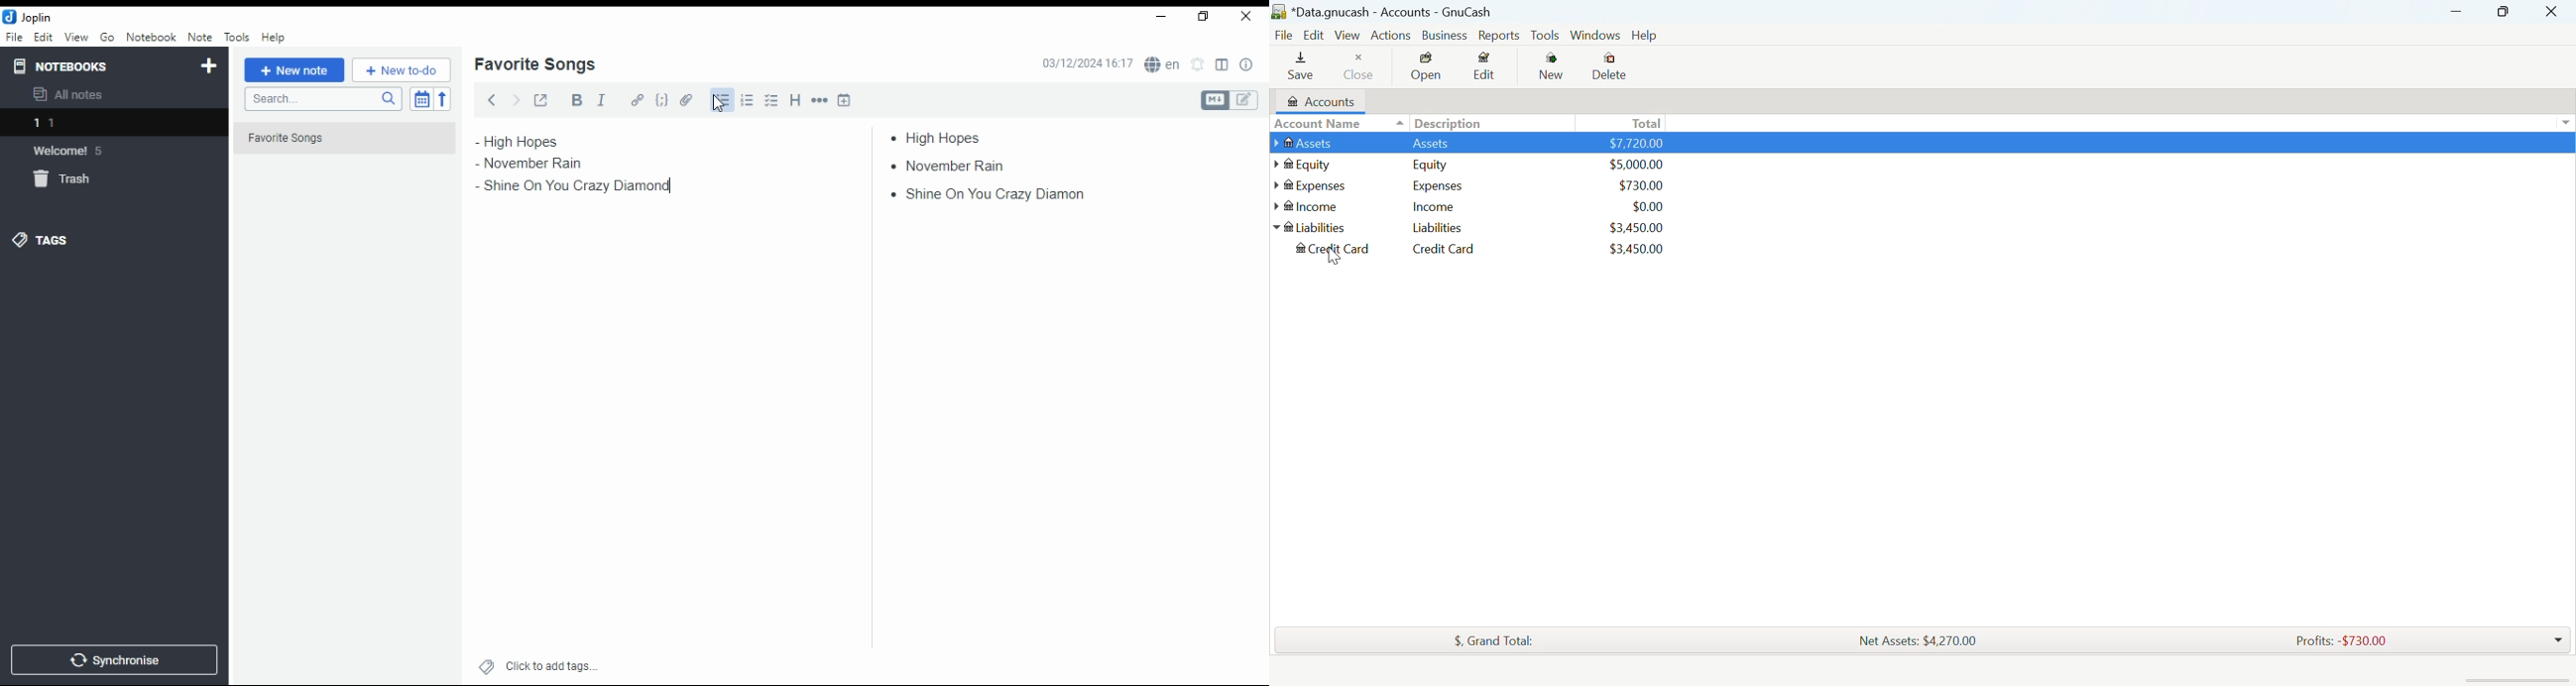 Image resolution: width=2576 pixels, height=700 pixels. I want to click on $, Grand Total:, so click(1487, 642).